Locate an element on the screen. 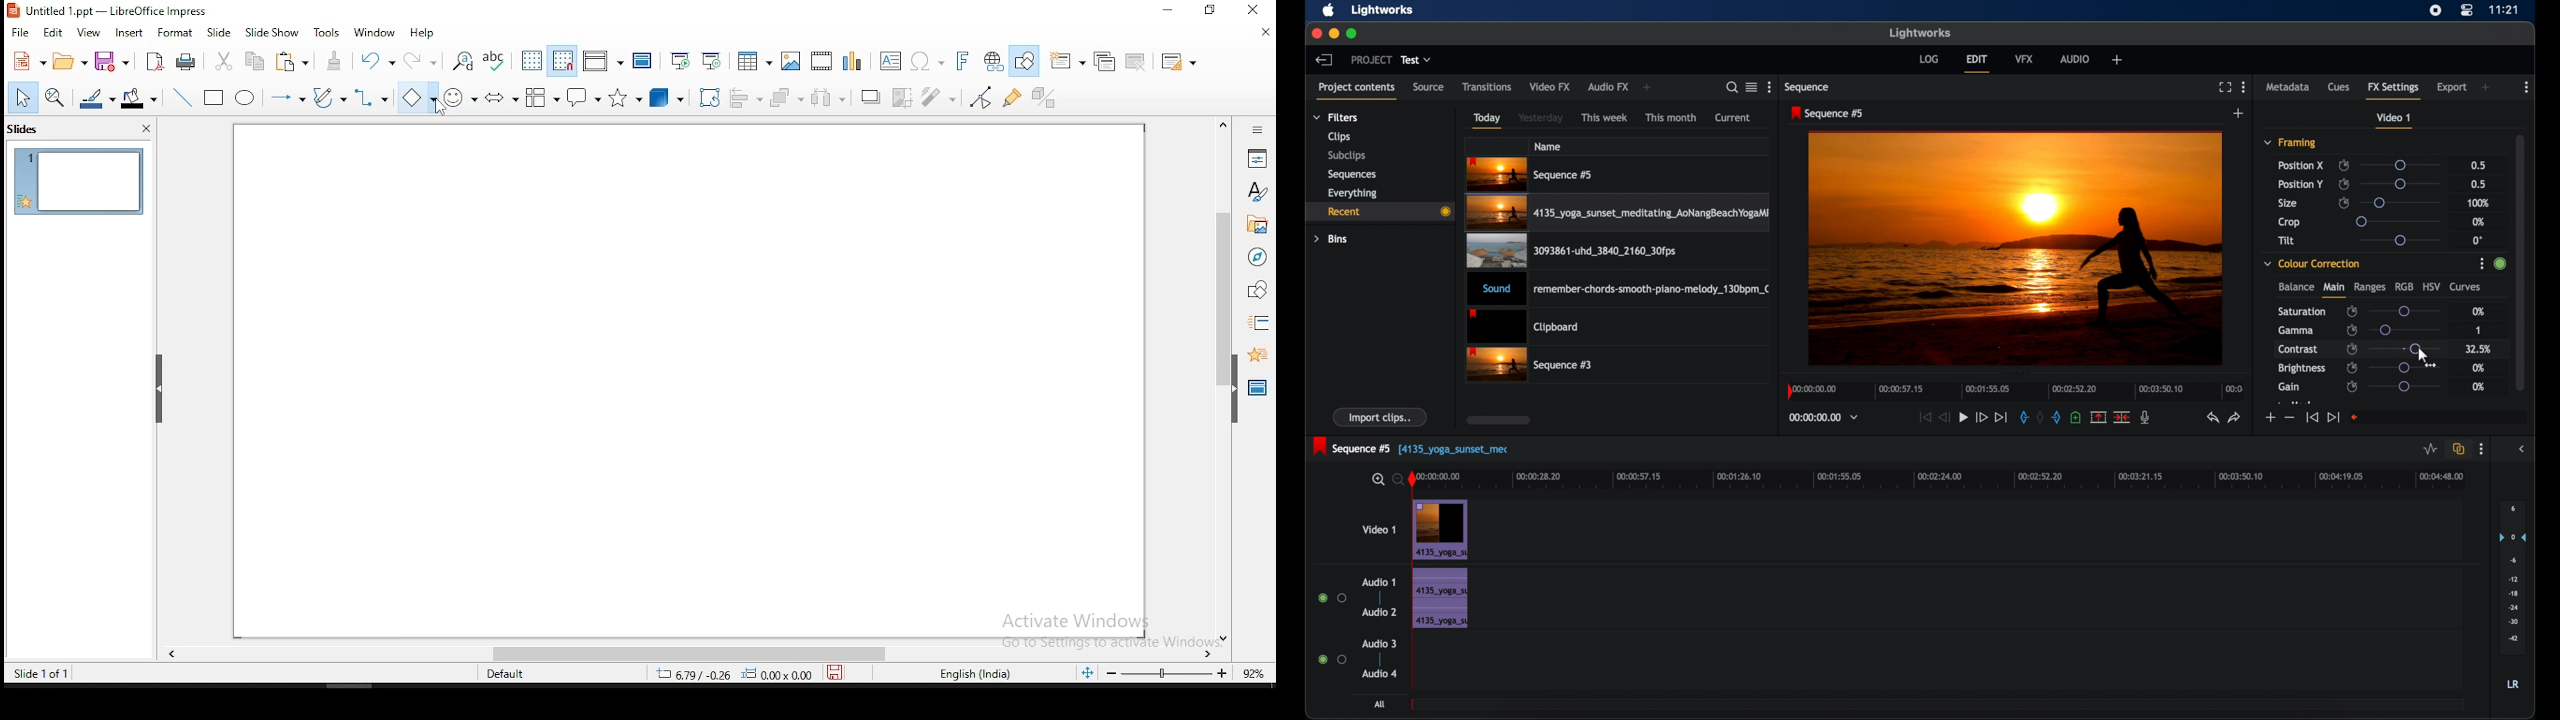 This screenshot has width=2576, height=728. show gluepoint functions is located at coordinates (1014, 99).